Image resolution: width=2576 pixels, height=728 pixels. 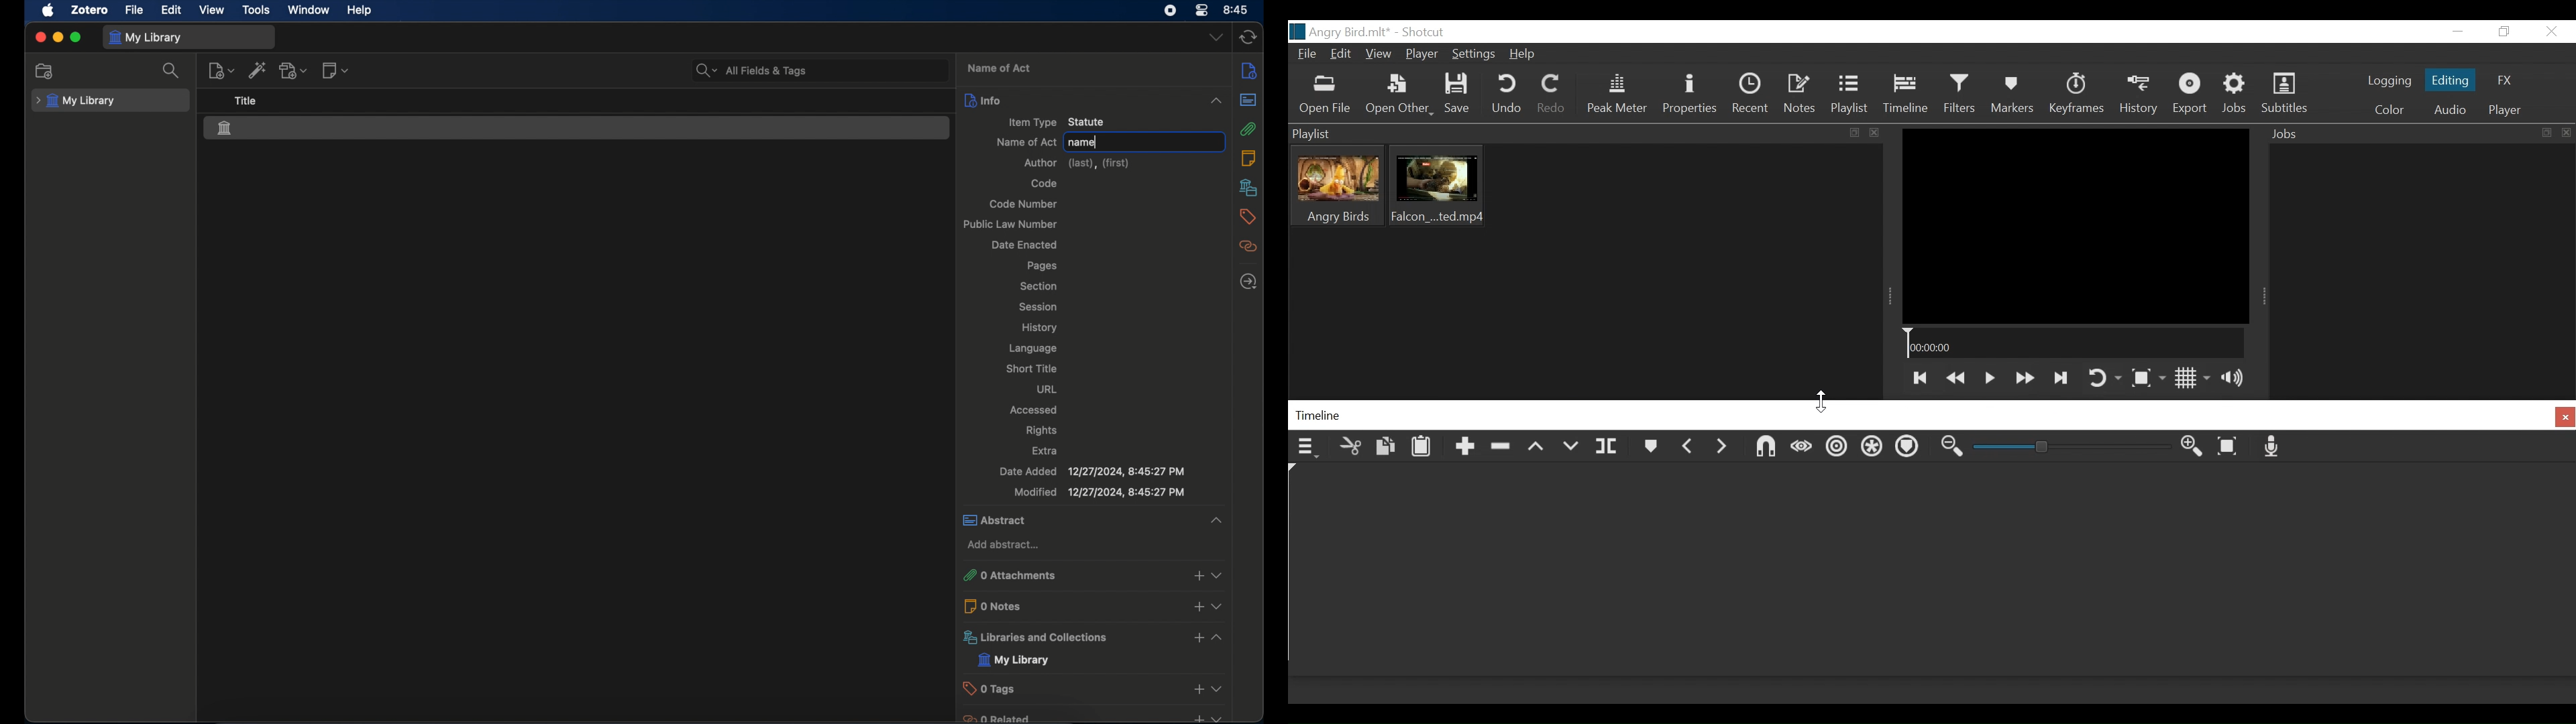 What do you see at coordinates (837, 70) in the screenshot?
I see `search bar input` at bounding box center [837, 70].